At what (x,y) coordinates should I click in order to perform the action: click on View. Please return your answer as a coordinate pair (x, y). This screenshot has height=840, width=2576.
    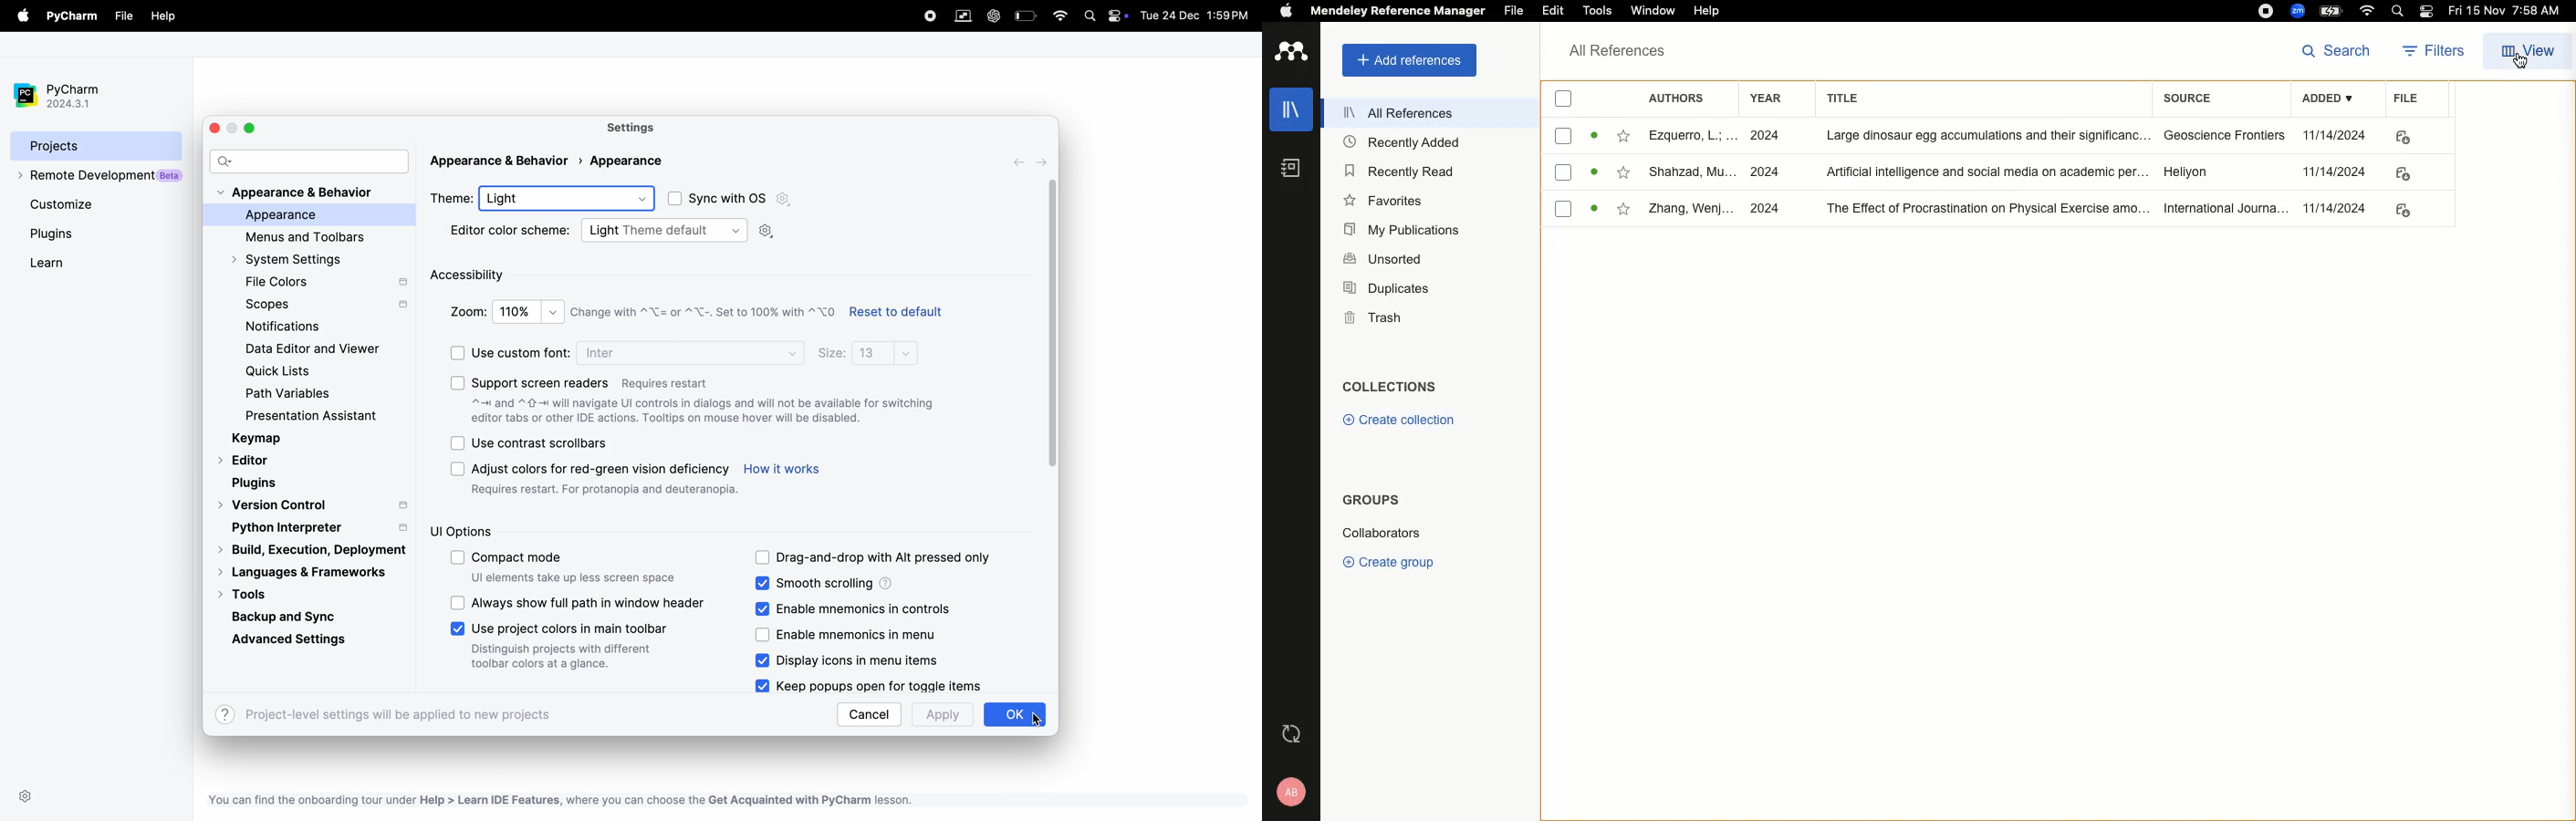
    Looking at the image, I should click on (2526, 49).